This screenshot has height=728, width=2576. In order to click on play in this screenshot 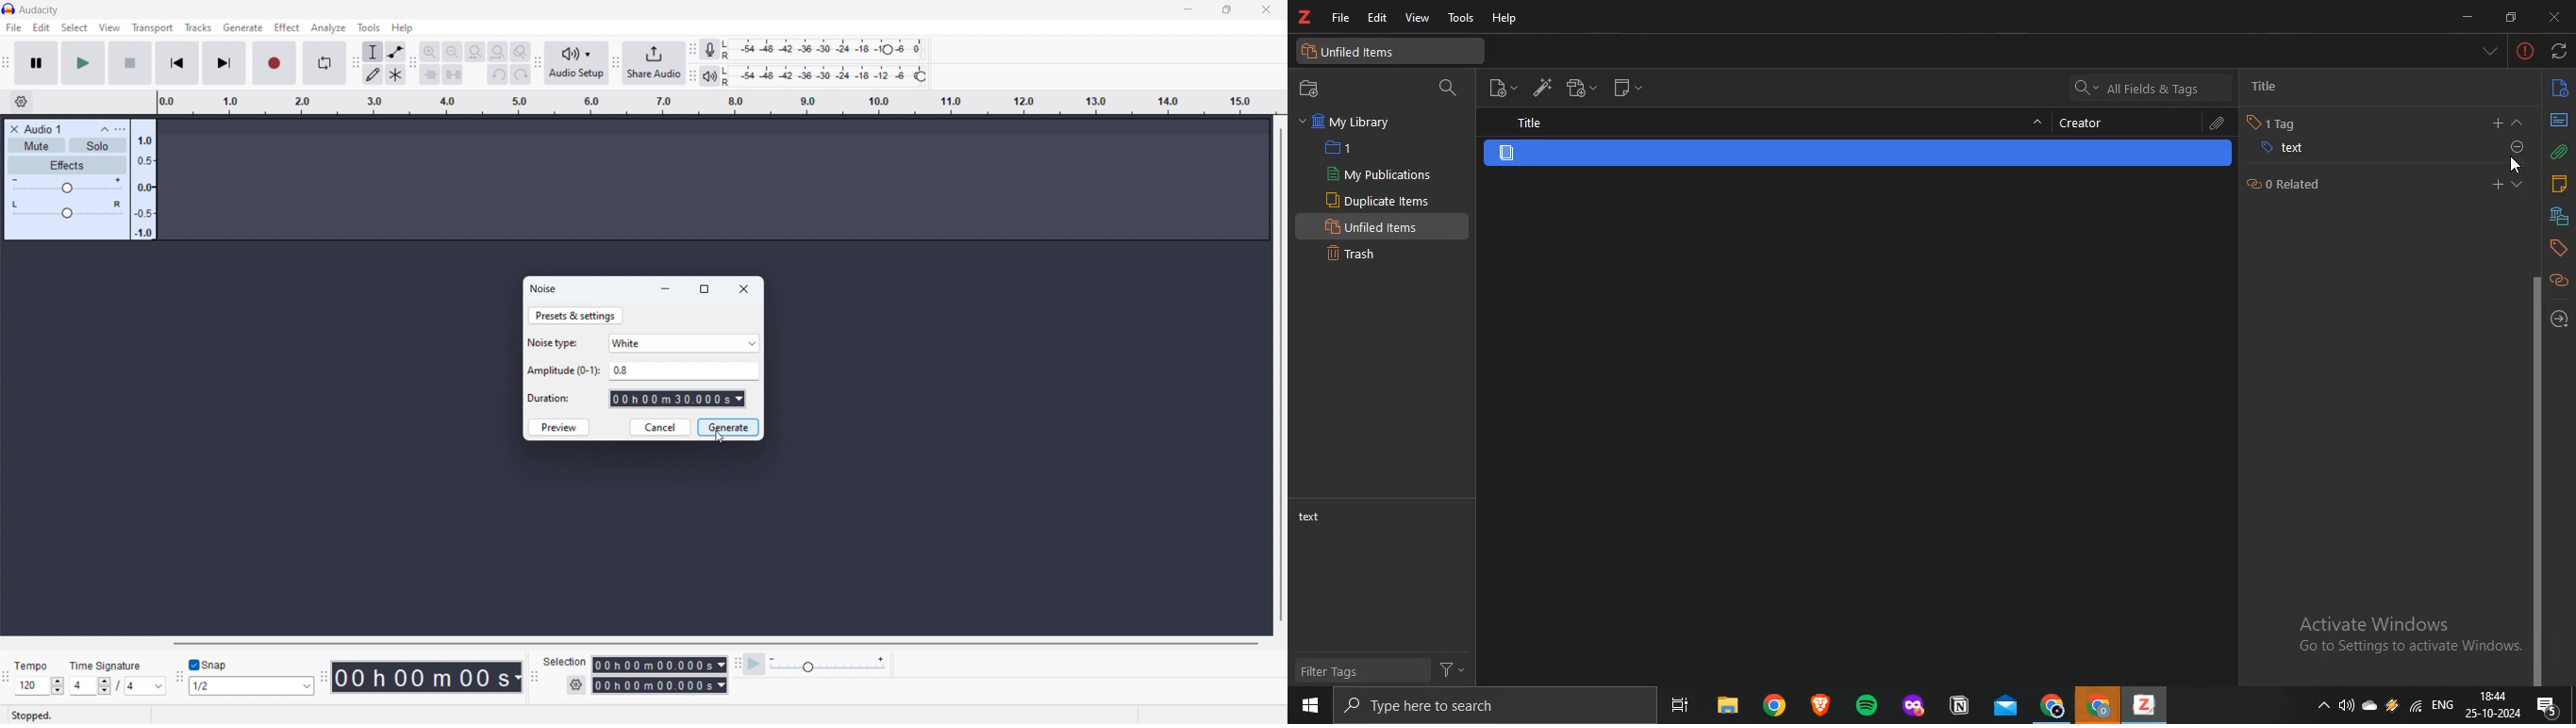, I will do `click(83, 63)`.